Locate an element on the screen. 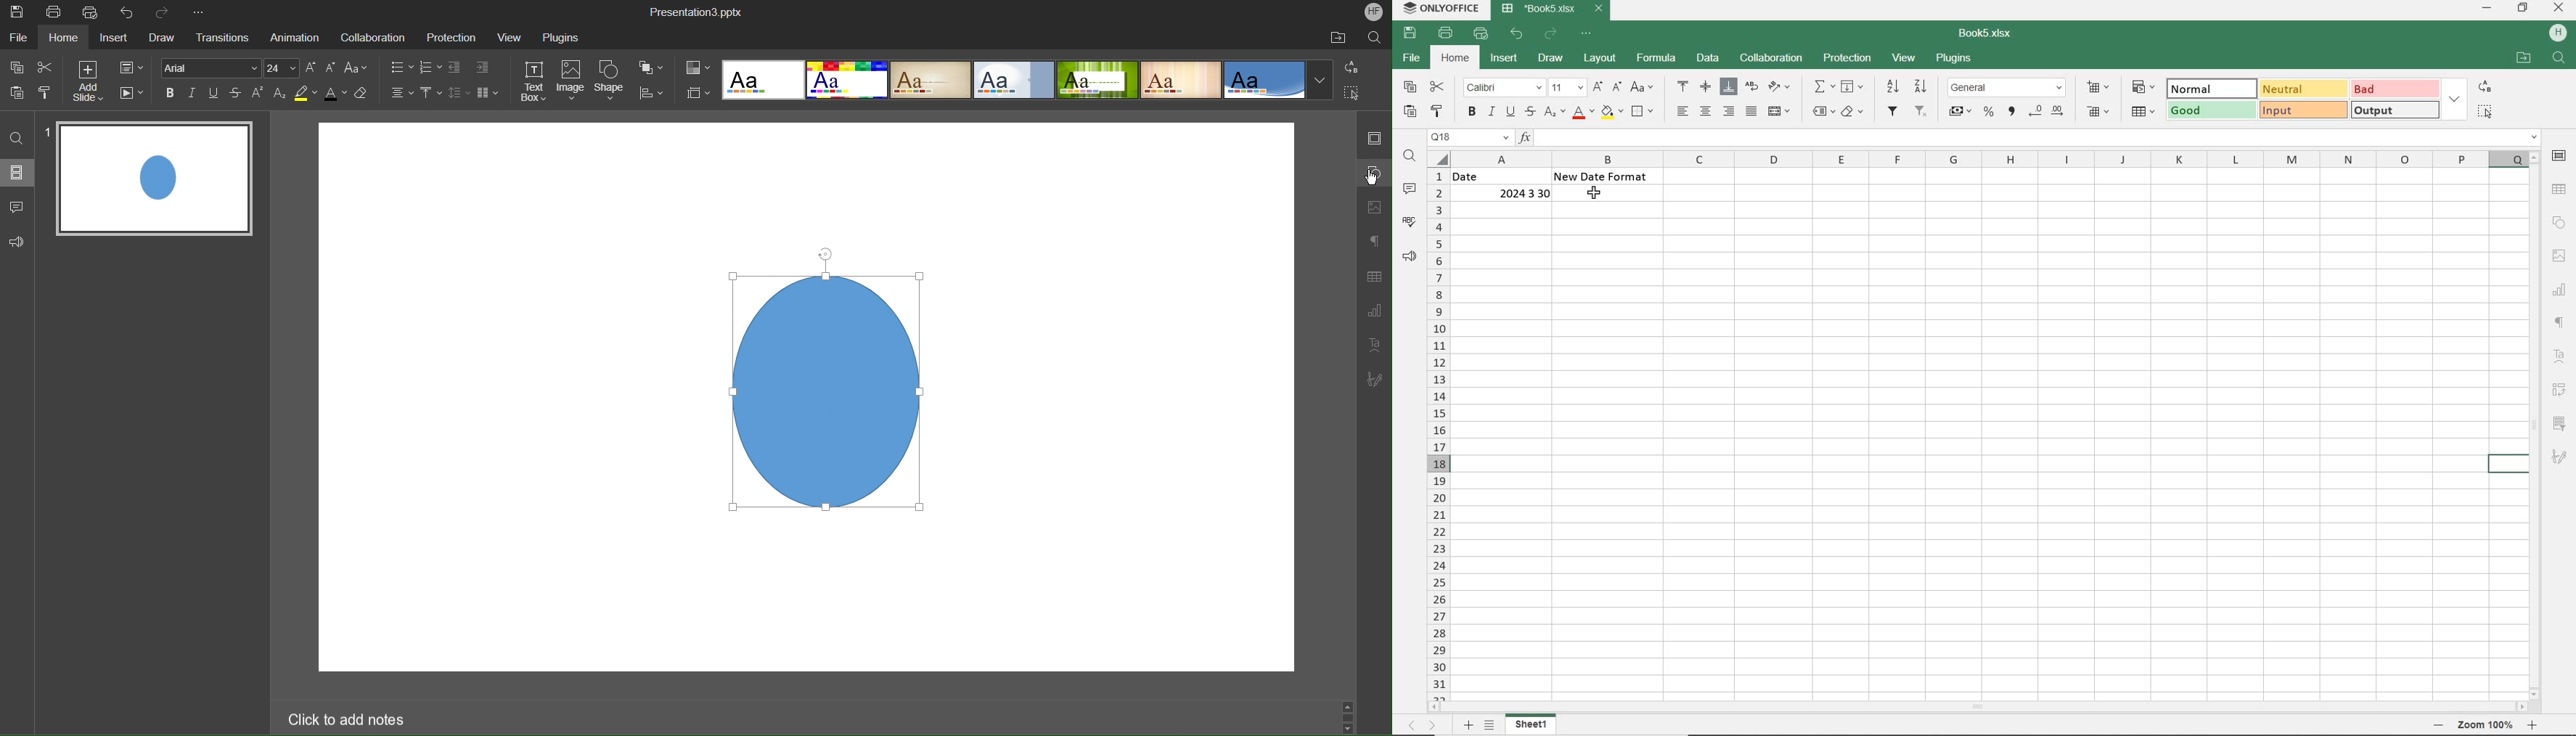 The height and width of the screenshot is (756, 2576). SHAPE is located at coordinates (2560, 223).